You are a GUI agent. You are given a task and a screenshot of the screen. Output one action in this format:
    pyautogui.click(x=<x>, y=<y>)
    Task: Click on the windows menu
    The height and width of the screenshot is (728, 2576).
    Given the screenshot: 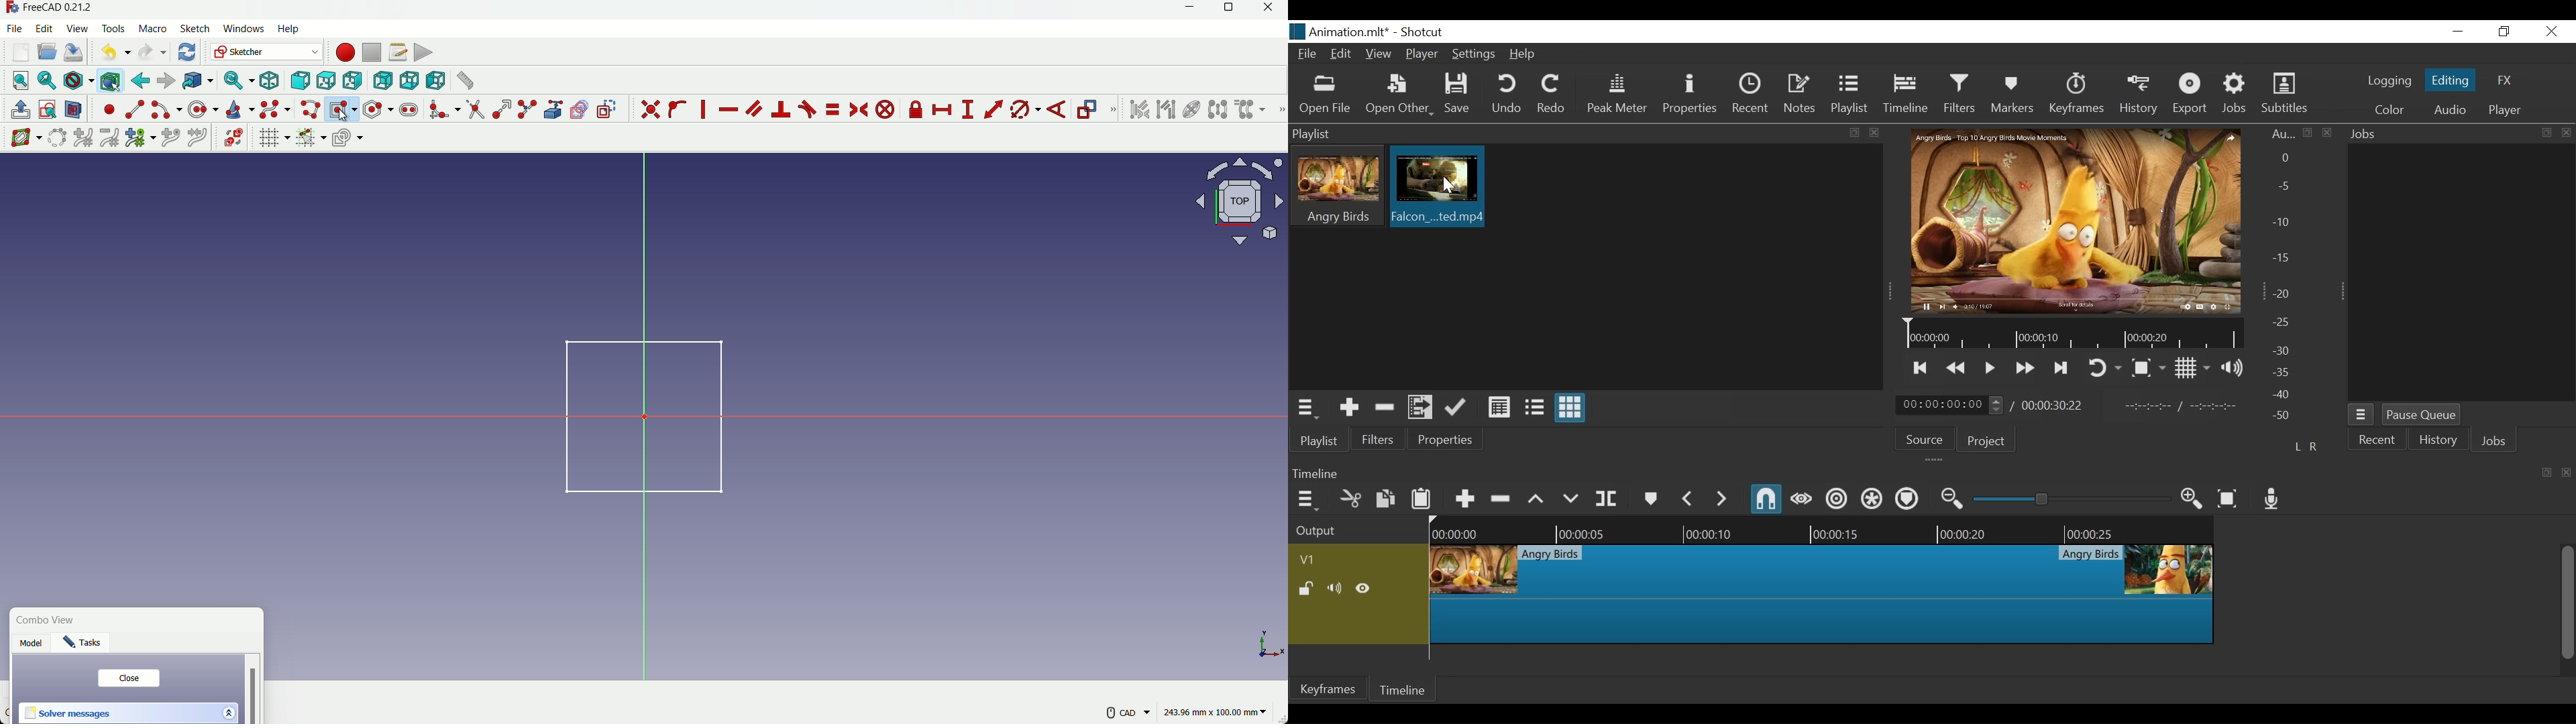 What is the action you would take?
    pyautogui.click(x=243, y=29)
    